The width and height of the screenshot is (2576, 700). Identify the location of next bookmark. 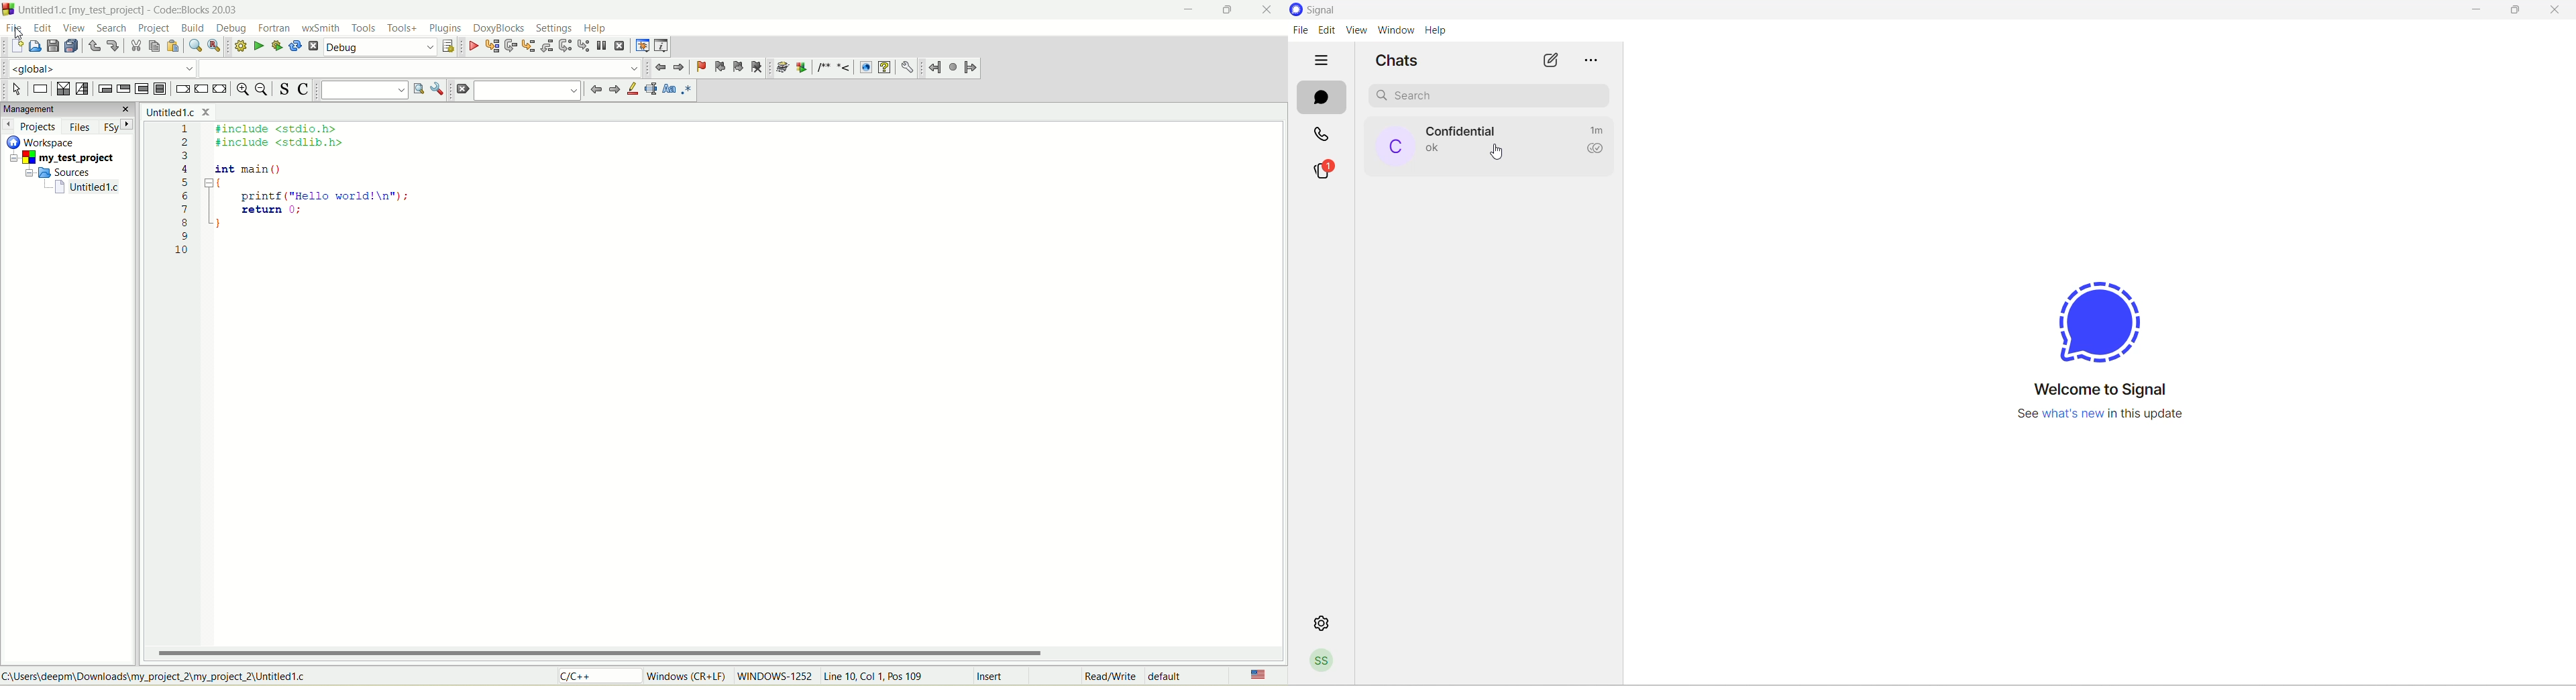
(739, 67).